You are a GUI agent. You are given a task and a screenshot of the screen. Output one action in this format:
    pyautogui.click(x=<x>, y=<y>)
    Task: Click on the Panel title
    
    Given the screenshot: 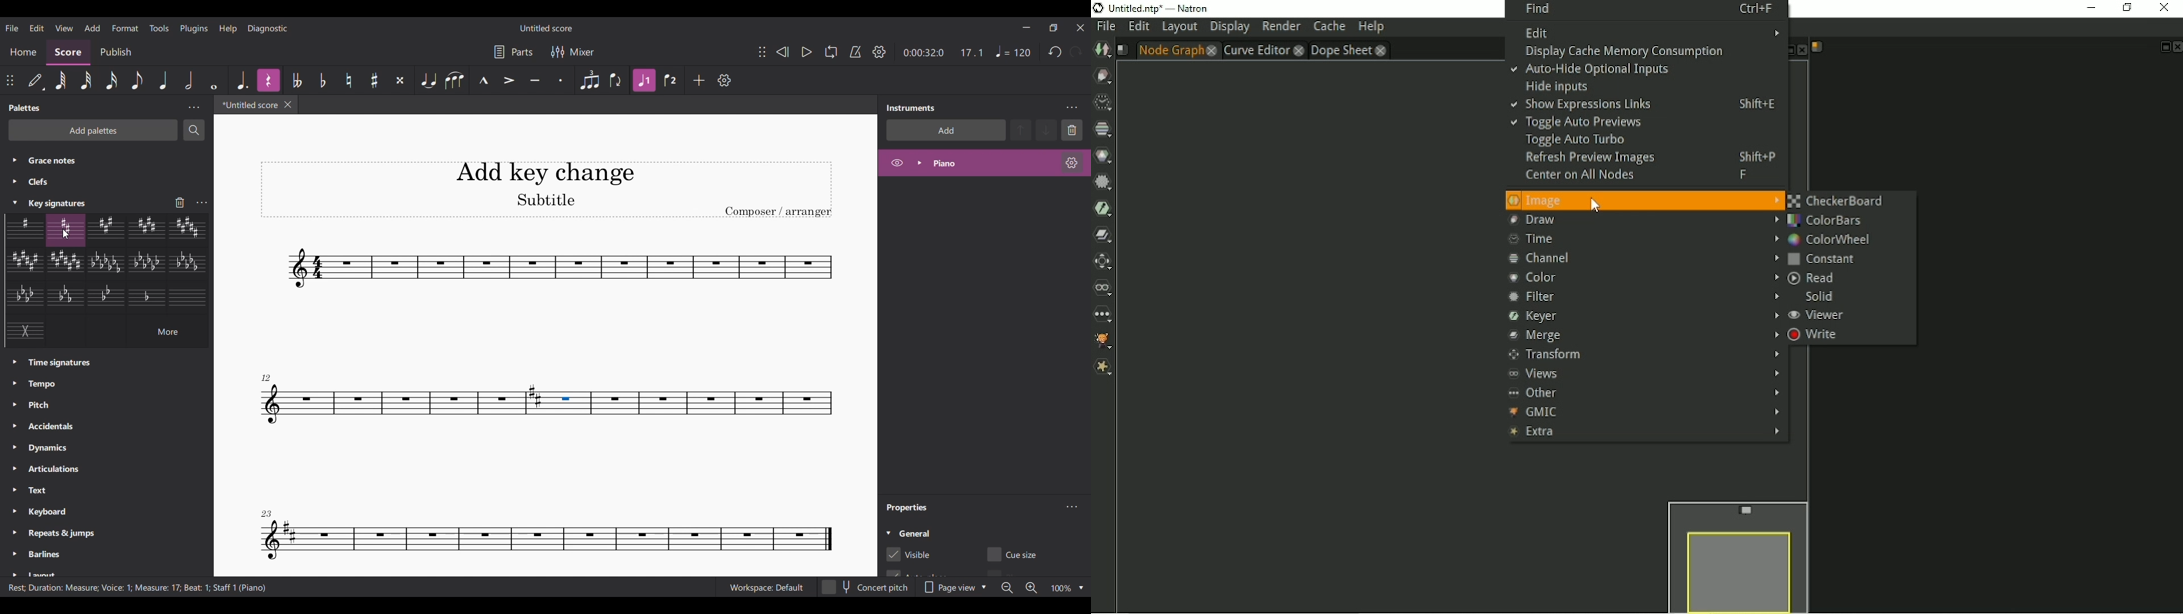 What is the action you would take?
    pyautogui.click(x=909, y=508)
    